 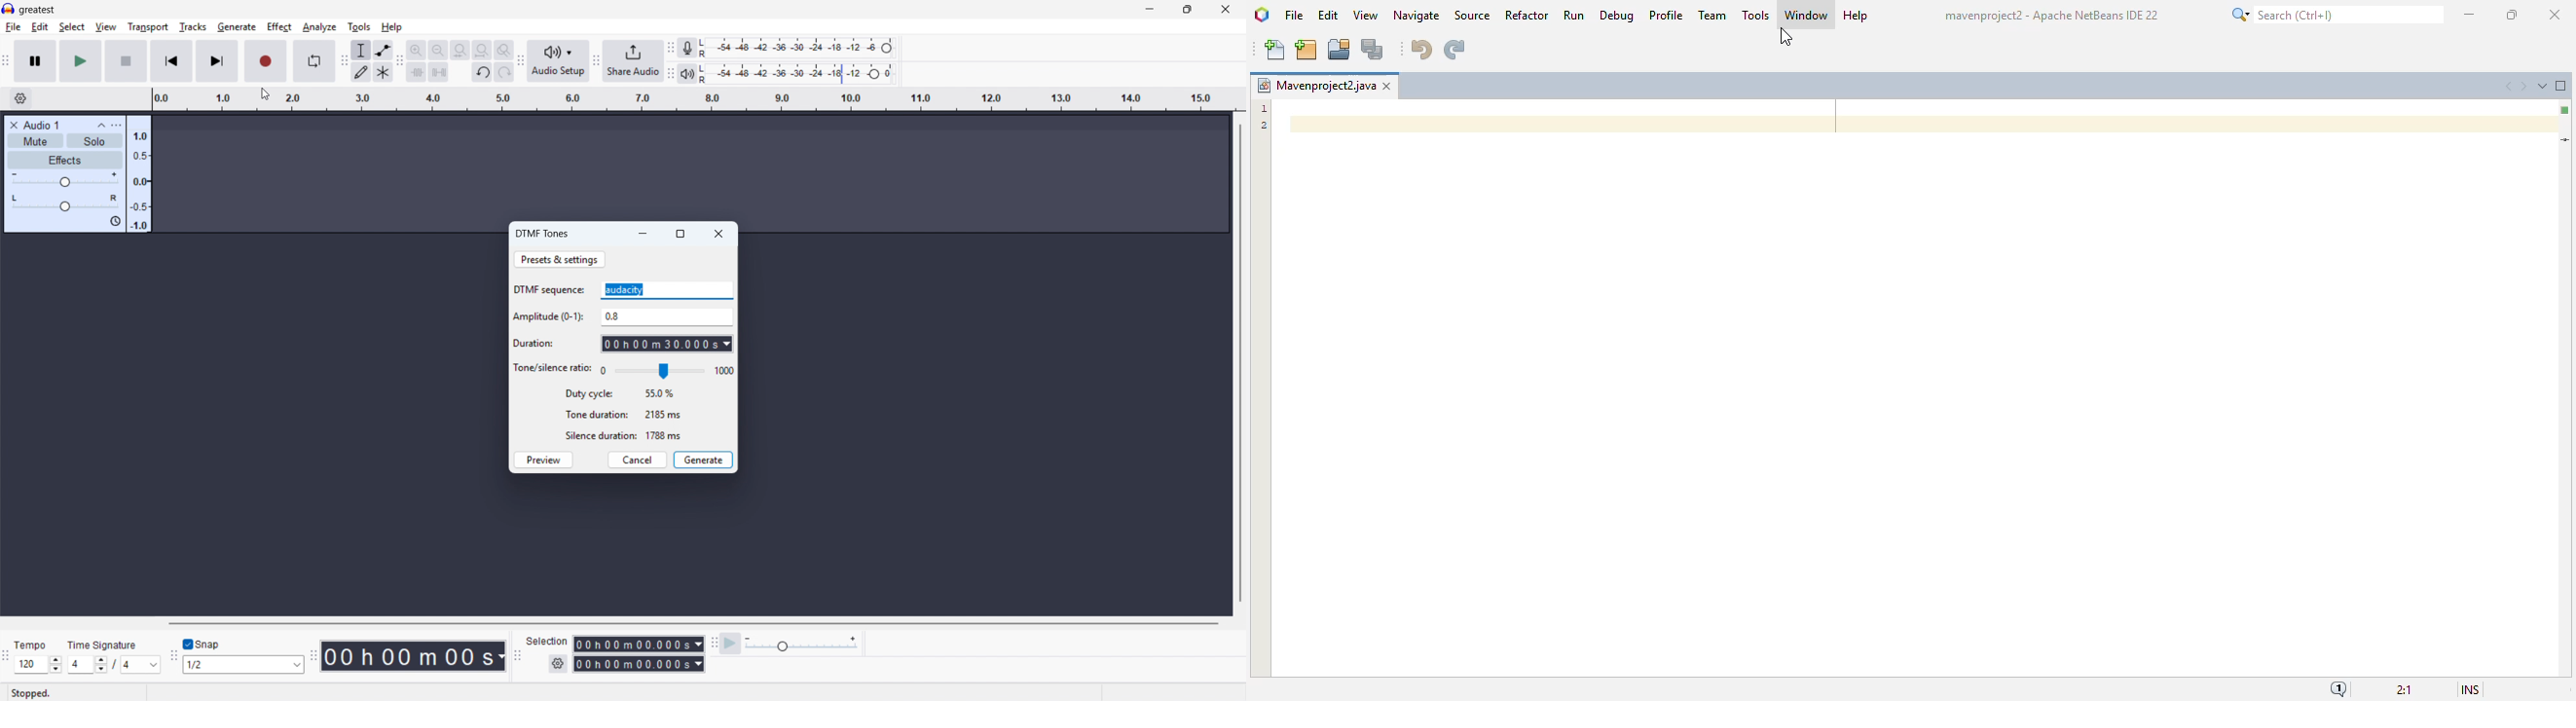 I want to click on play at speed toolbar, so click(x=715, y=644).